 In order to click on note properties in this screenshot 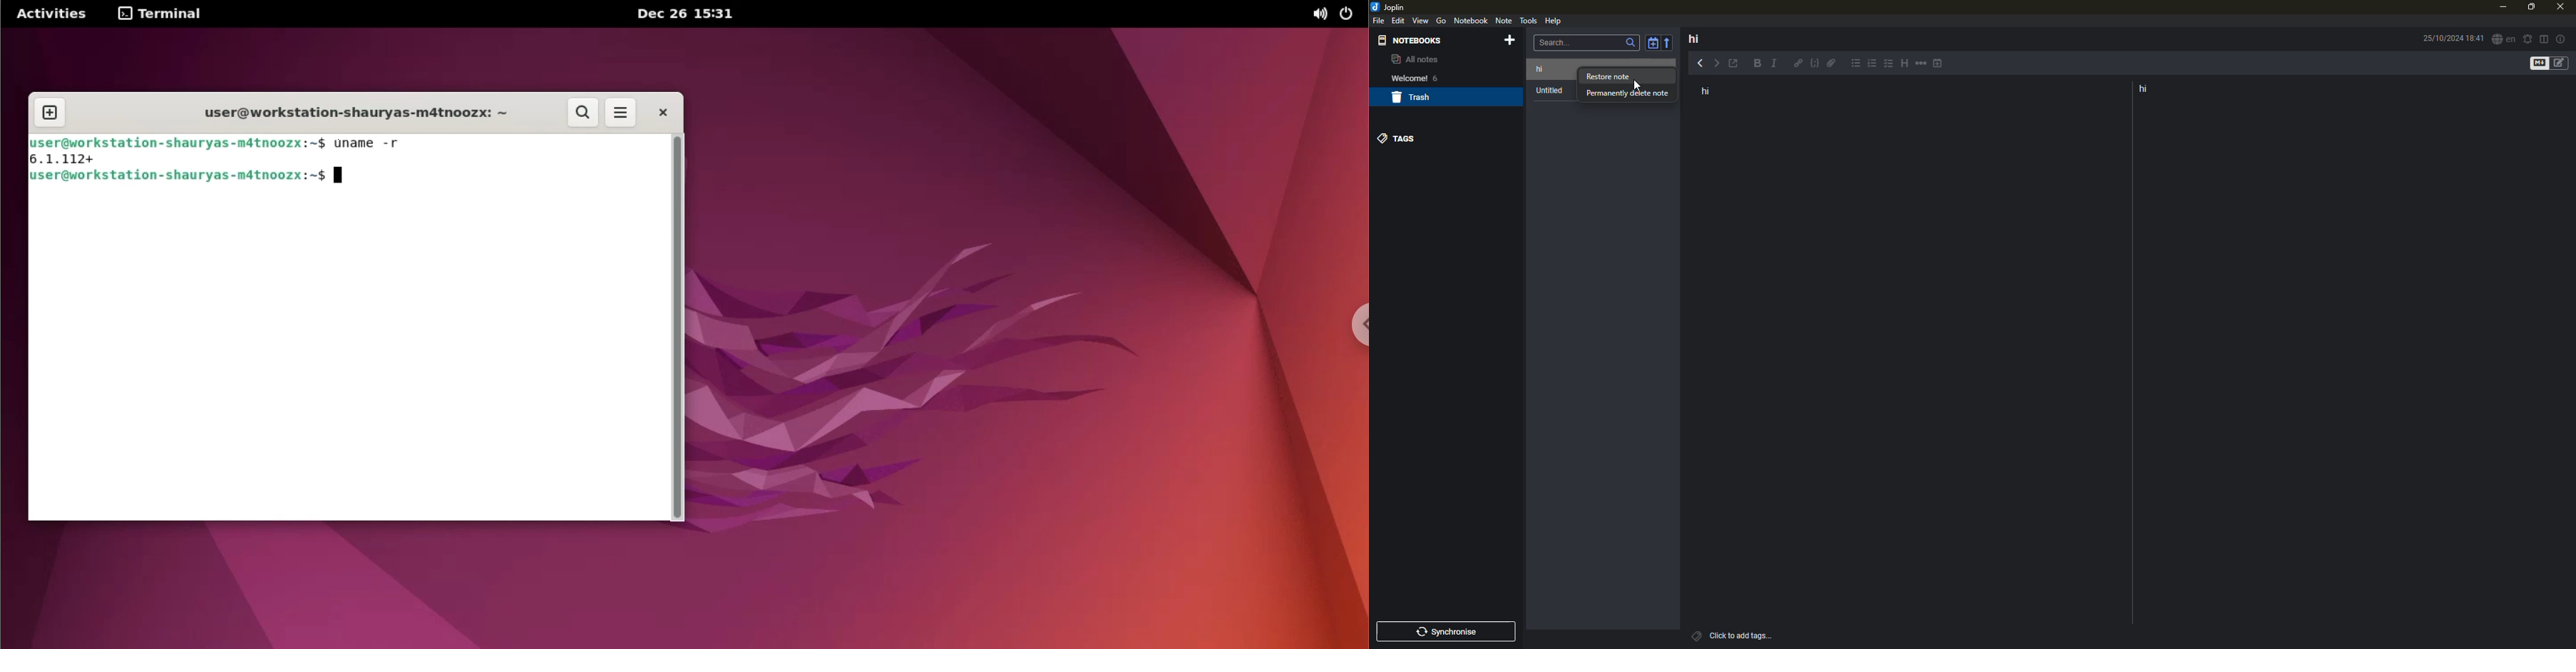, I will do `click(2562, 38)`.